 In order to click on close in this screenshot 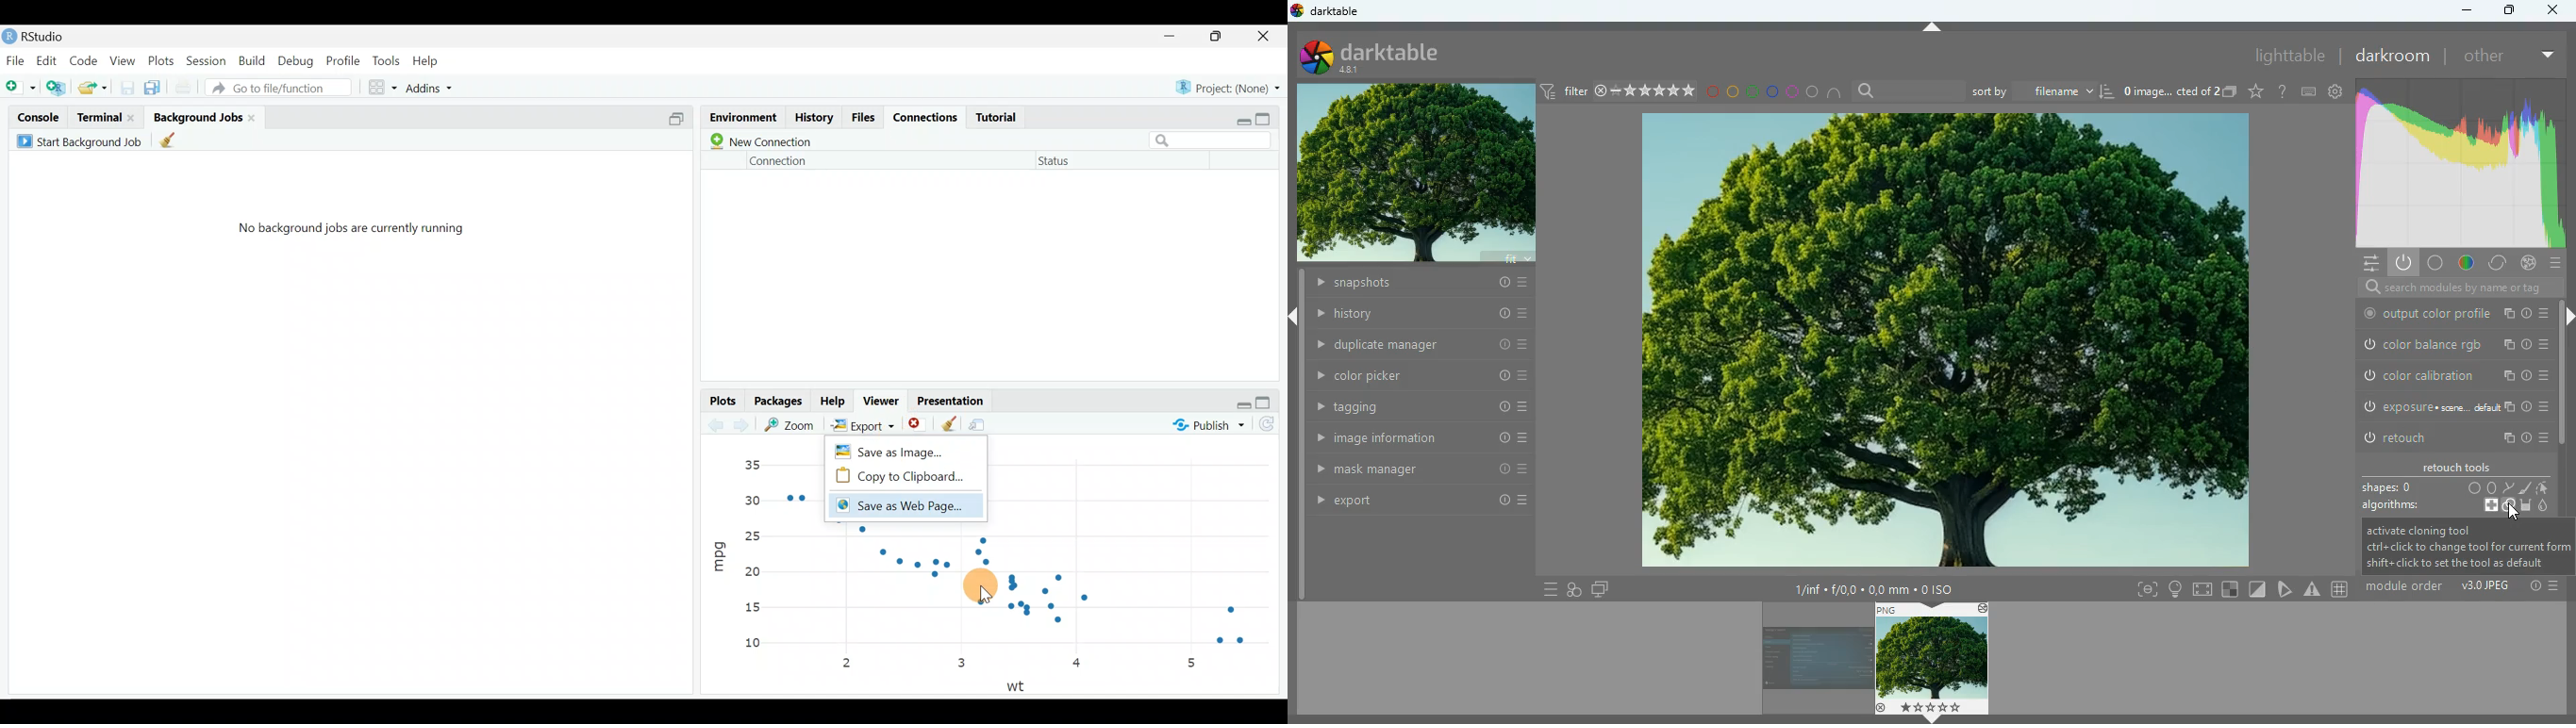, I will do `click(2555, 11)`.